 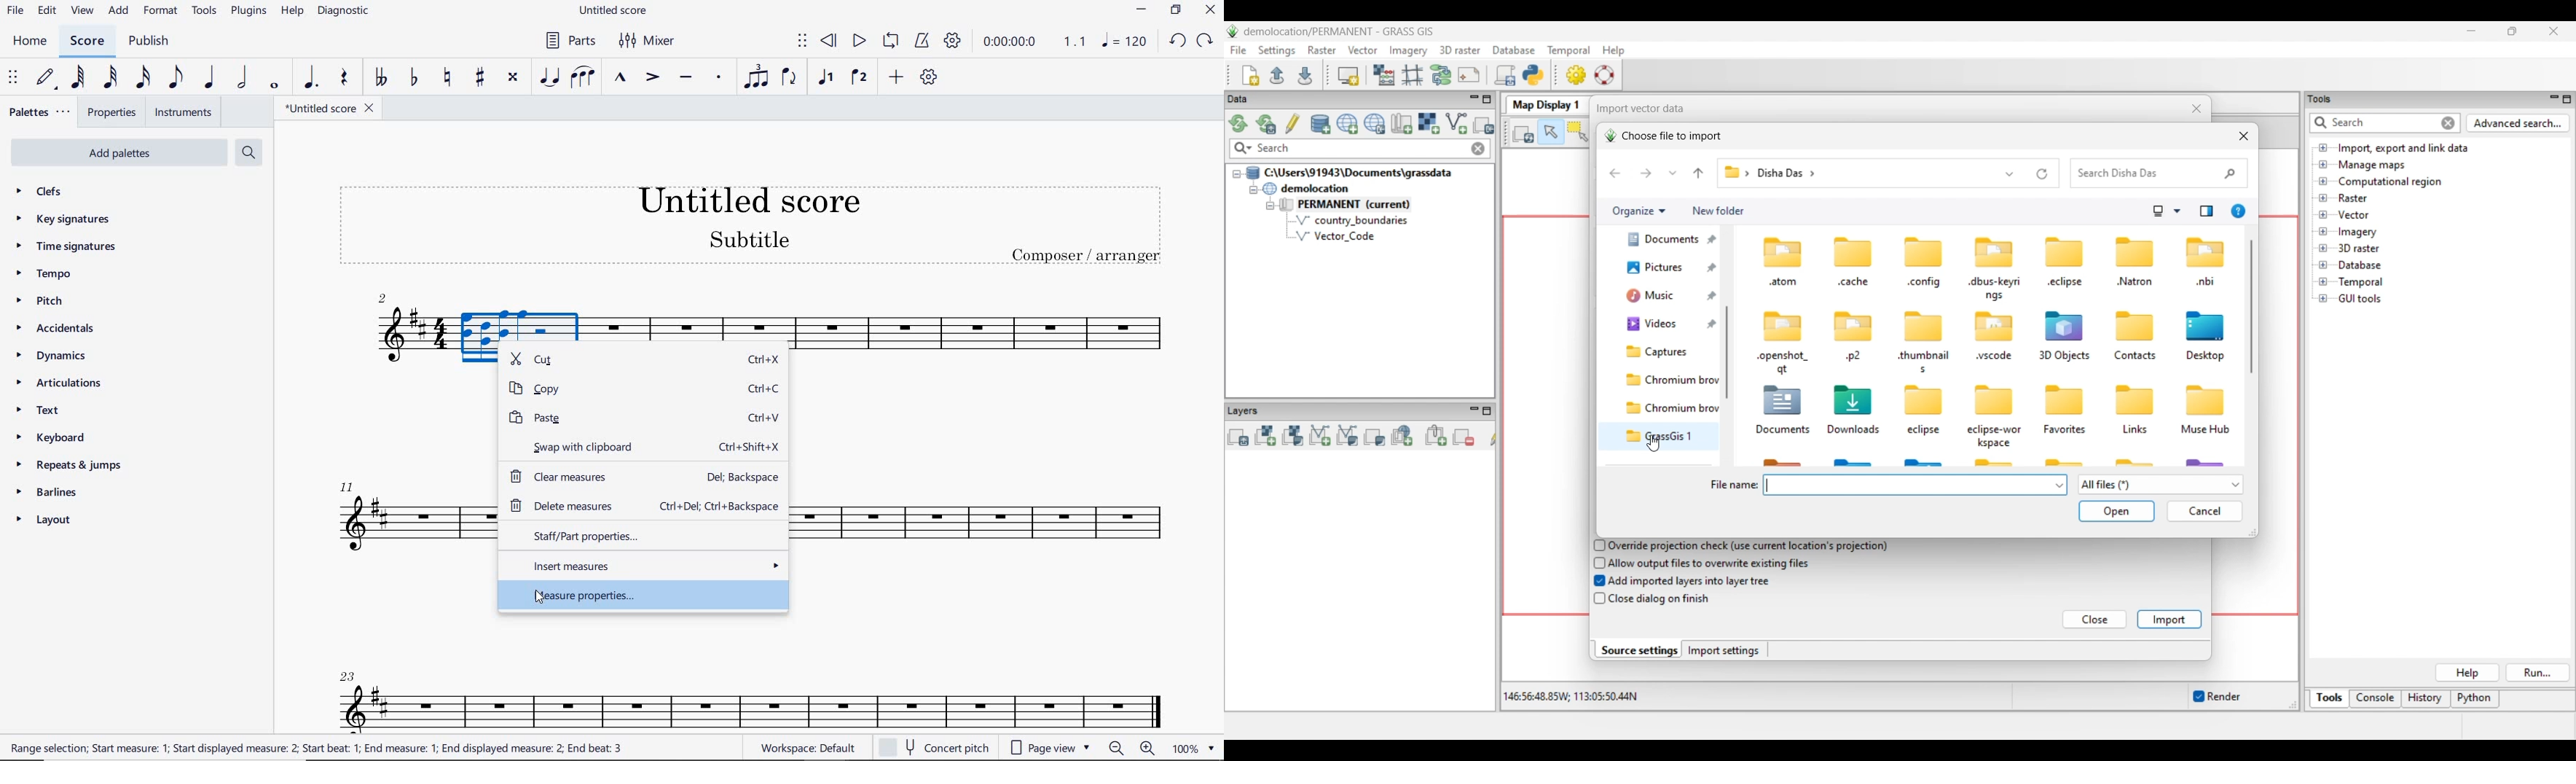 I want to click on AUGMENTATION DOT, so click(x=313, y=78).